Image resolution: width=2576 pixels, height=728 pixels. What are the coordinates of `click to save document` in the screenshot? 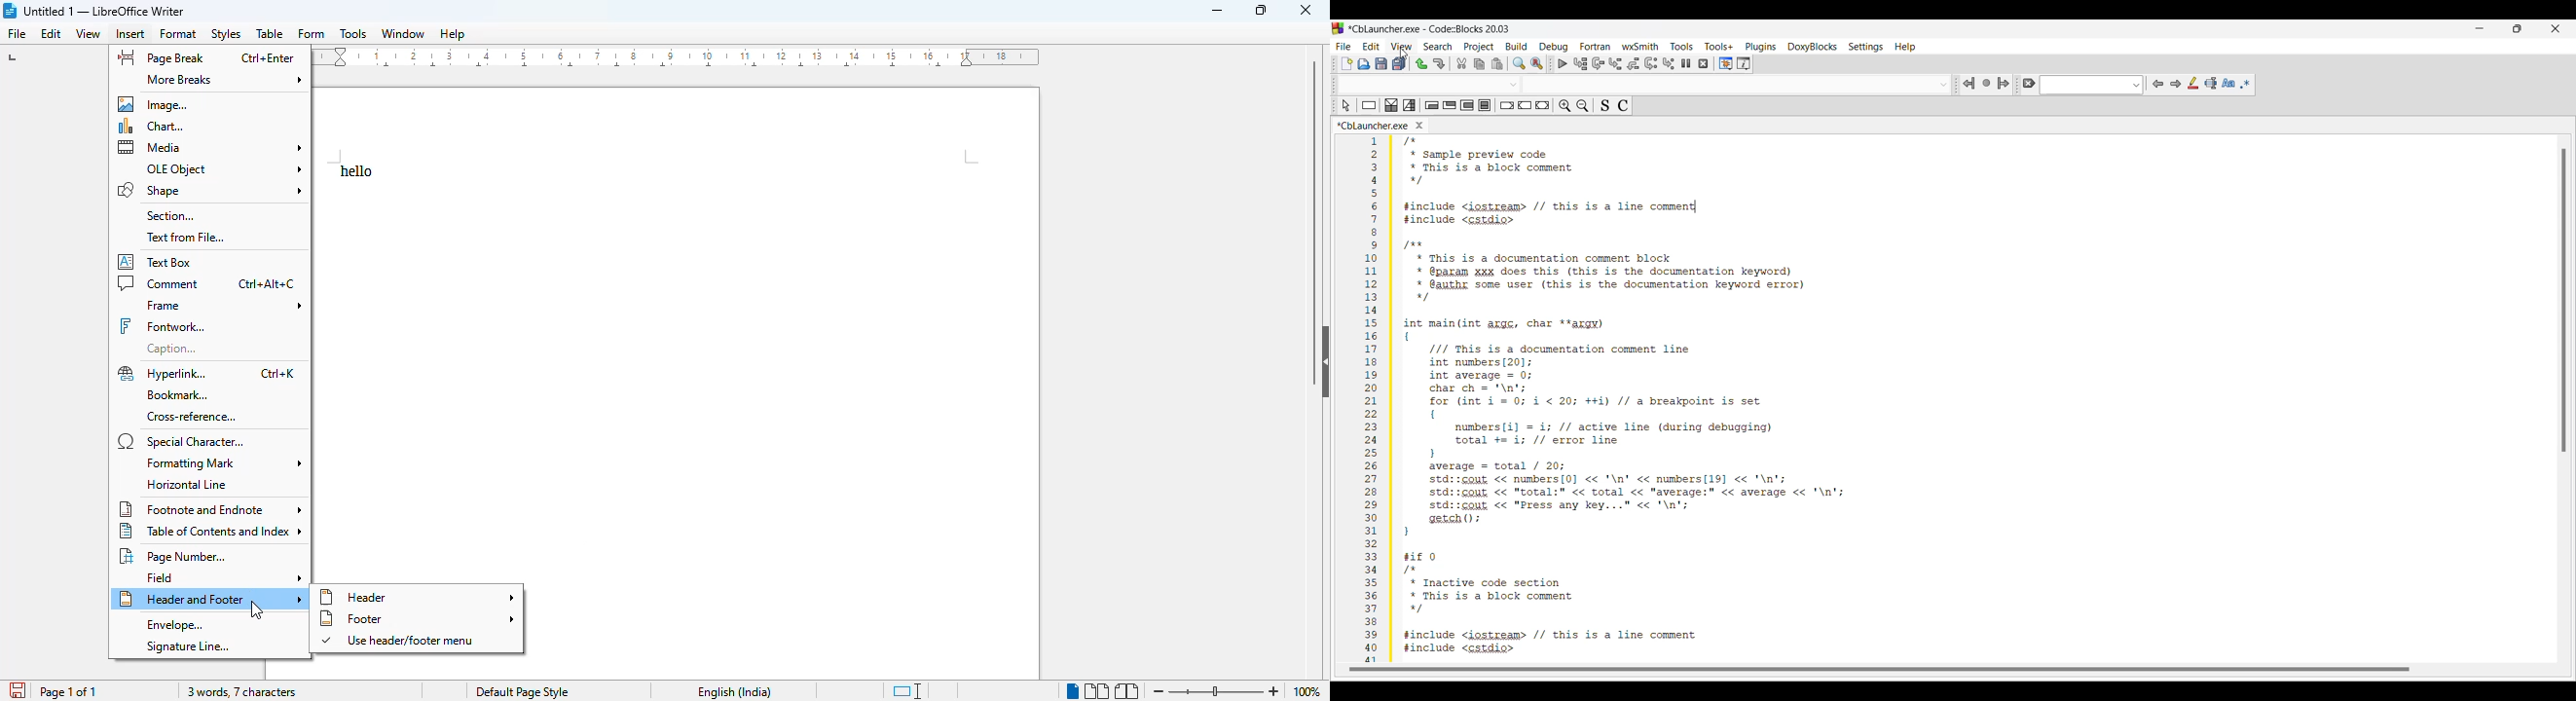 It's located at (18, 690).